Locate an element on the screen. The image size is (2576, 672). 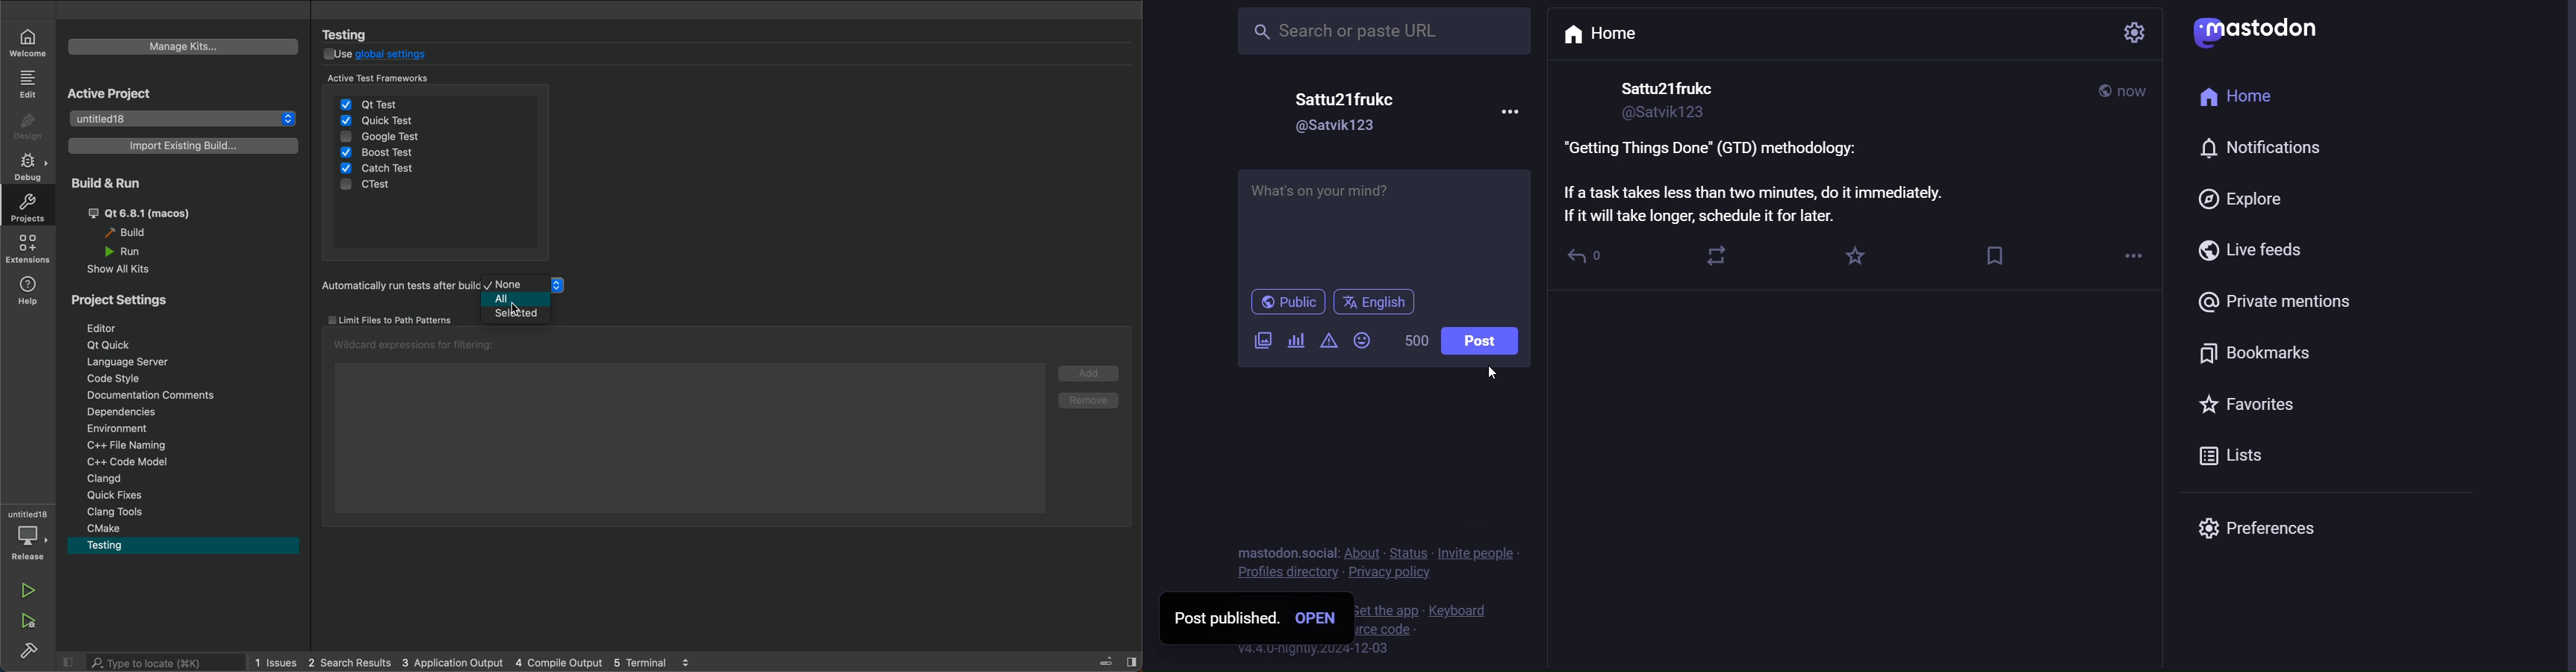
selected is located at coordinates (511, 315).